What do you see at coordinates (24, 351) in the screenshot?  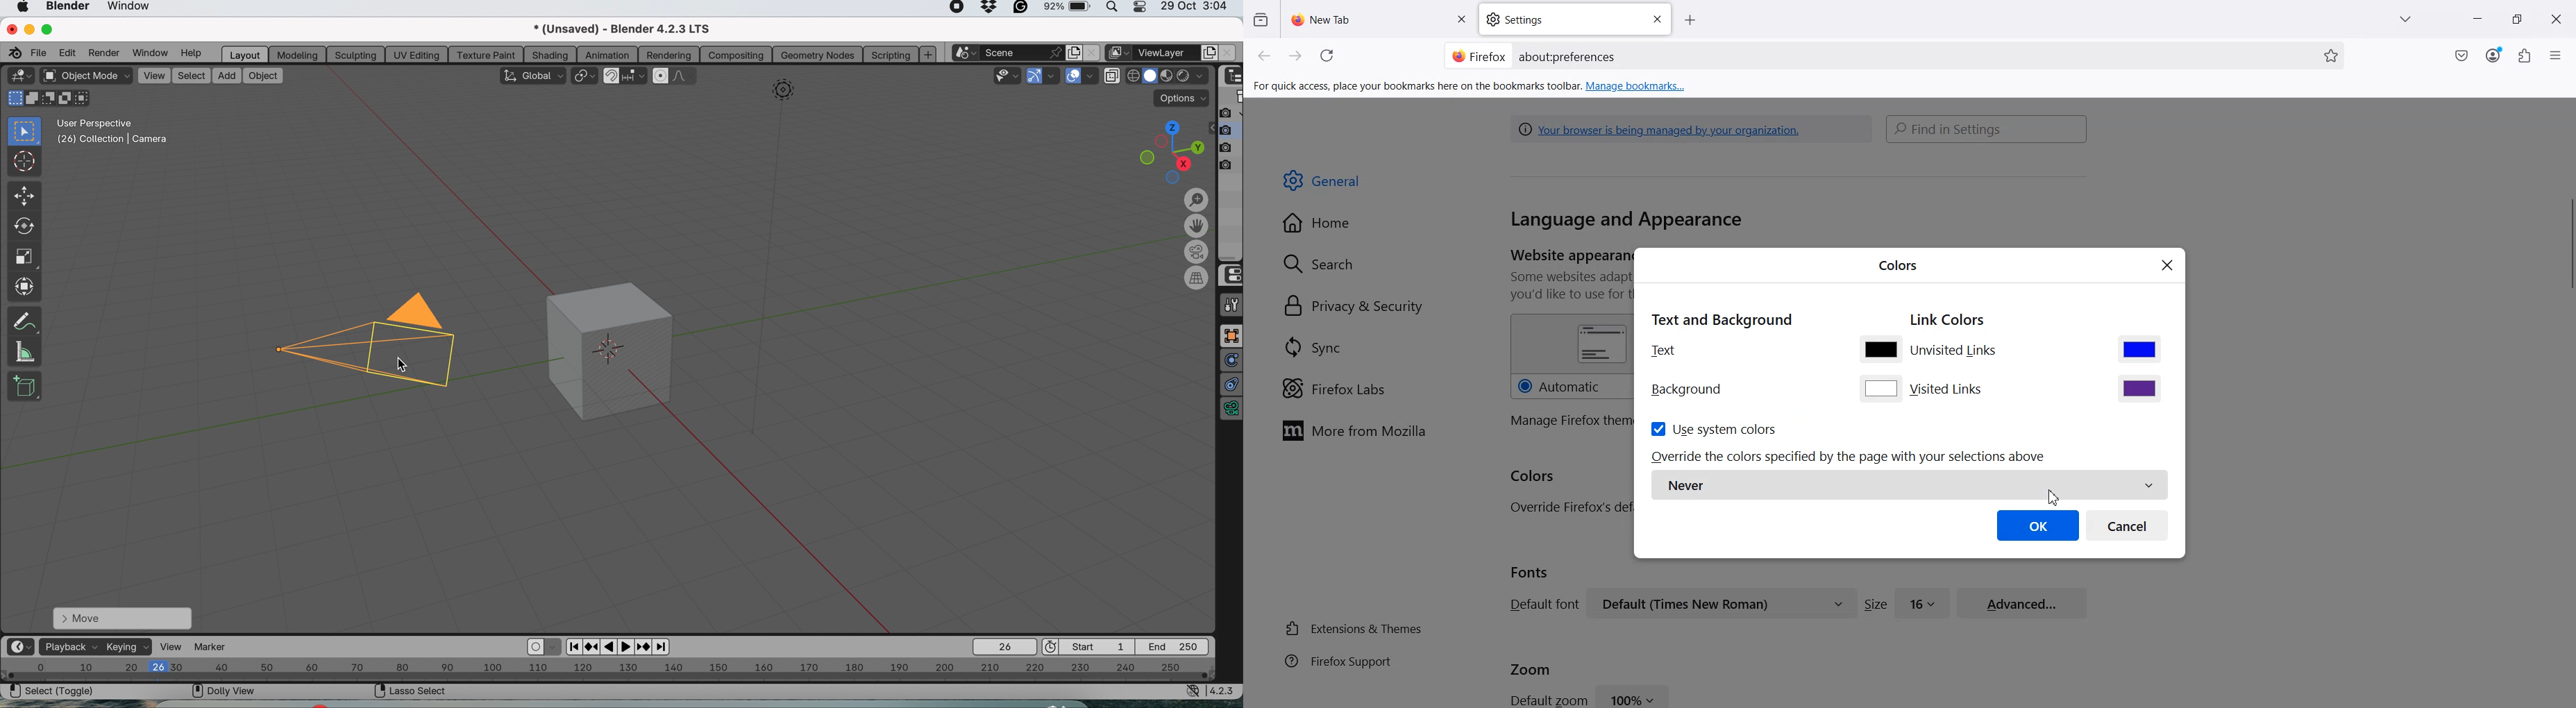 I see `measure` at bounding box center [24, 351].